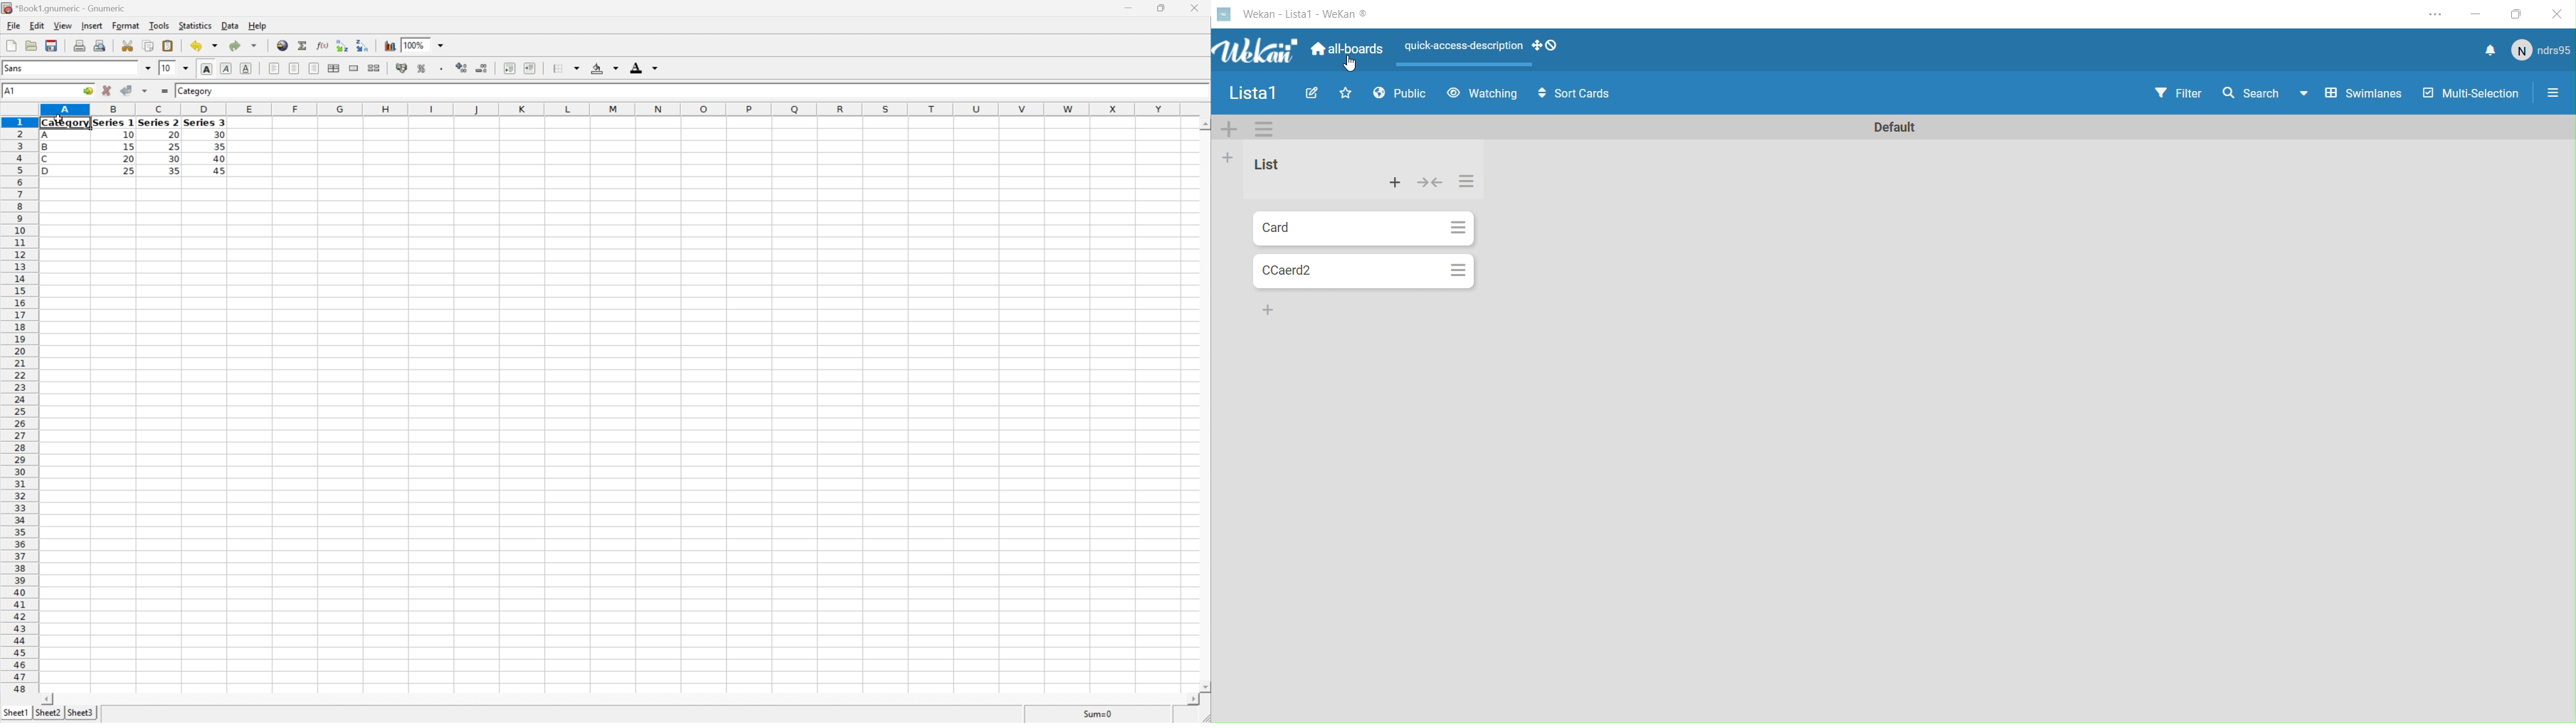 This screenshot has height=728, width=2576. I want to click on Format selection as percentage, so click(422, 69).